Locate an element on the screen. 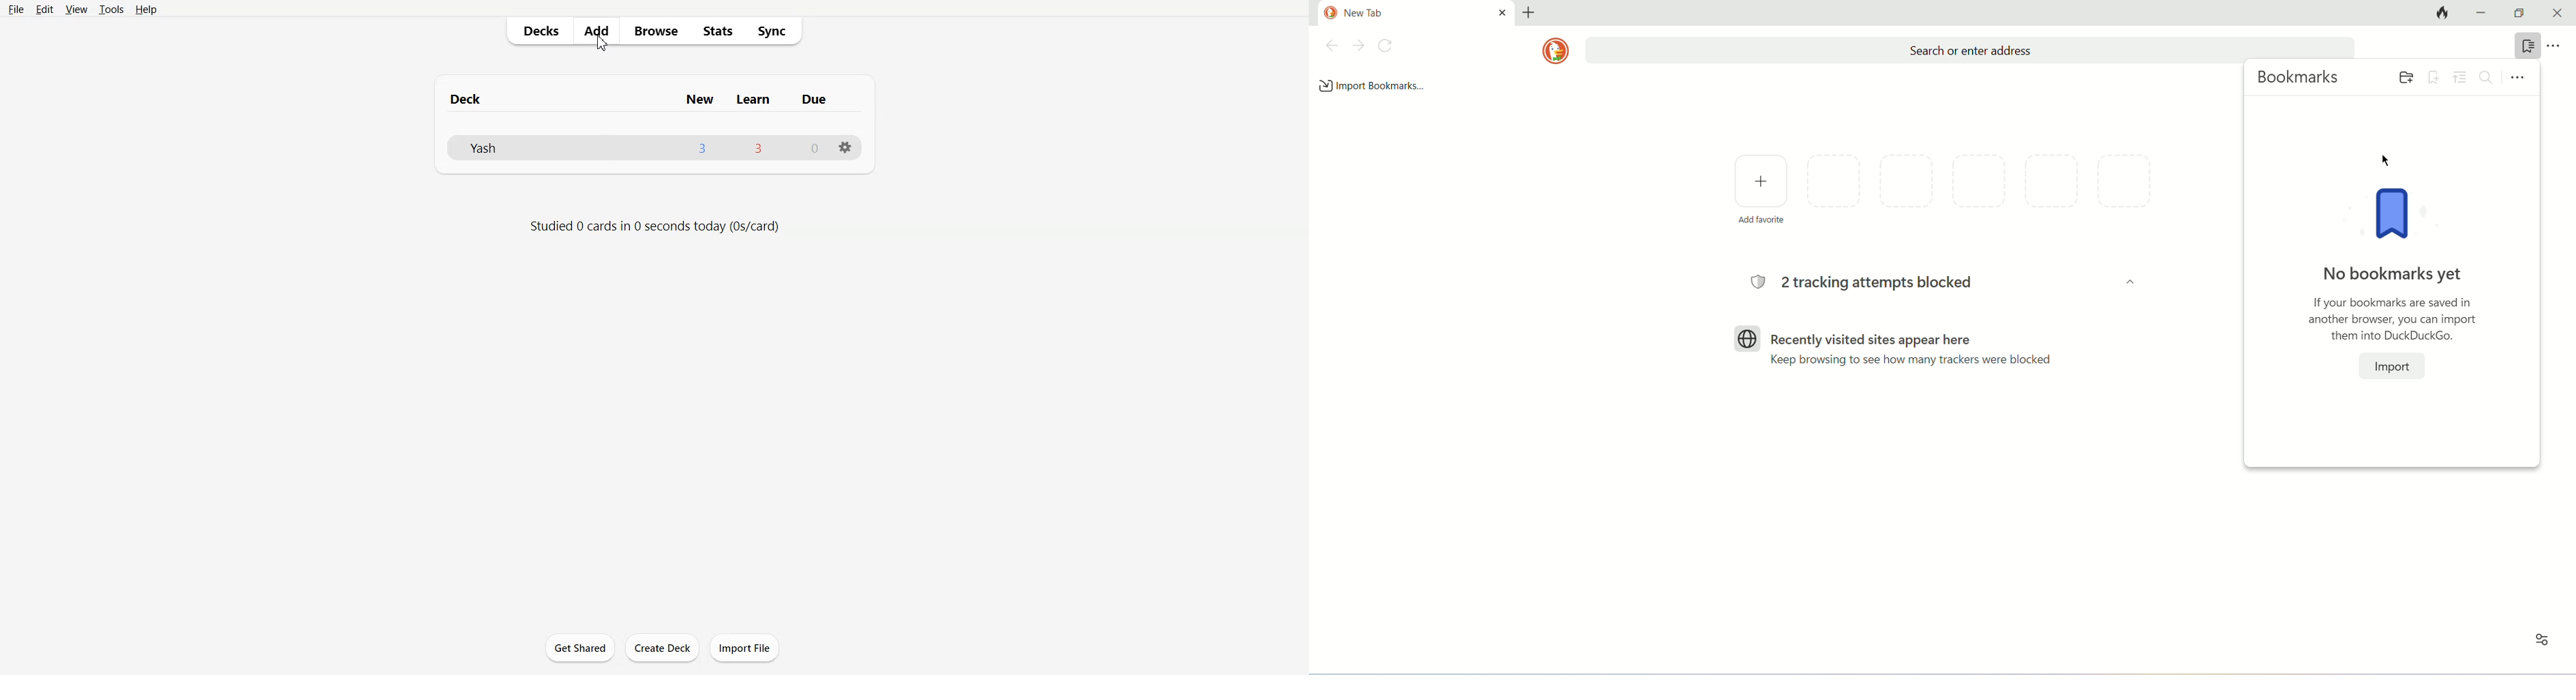 This screenshot has height=700, width=2576. due is located at coordinates (813, 99).